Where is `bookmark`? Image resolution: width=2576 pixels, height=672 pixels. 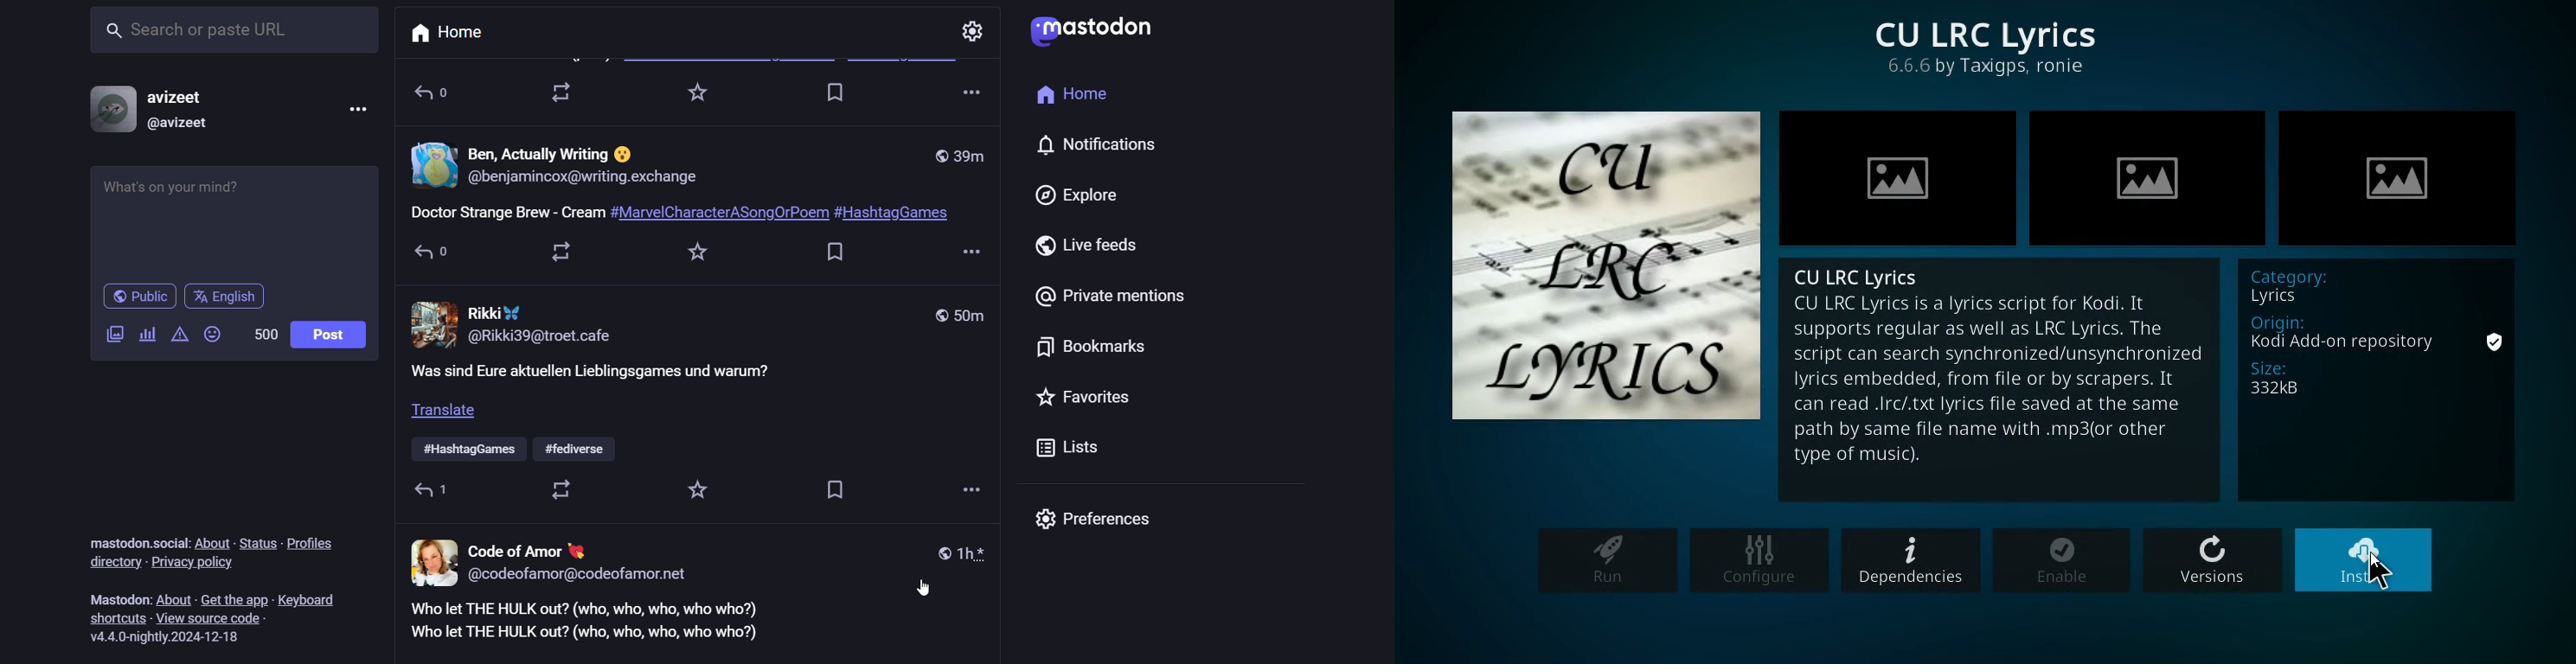
bookmark is located at coordinates (839, 252).